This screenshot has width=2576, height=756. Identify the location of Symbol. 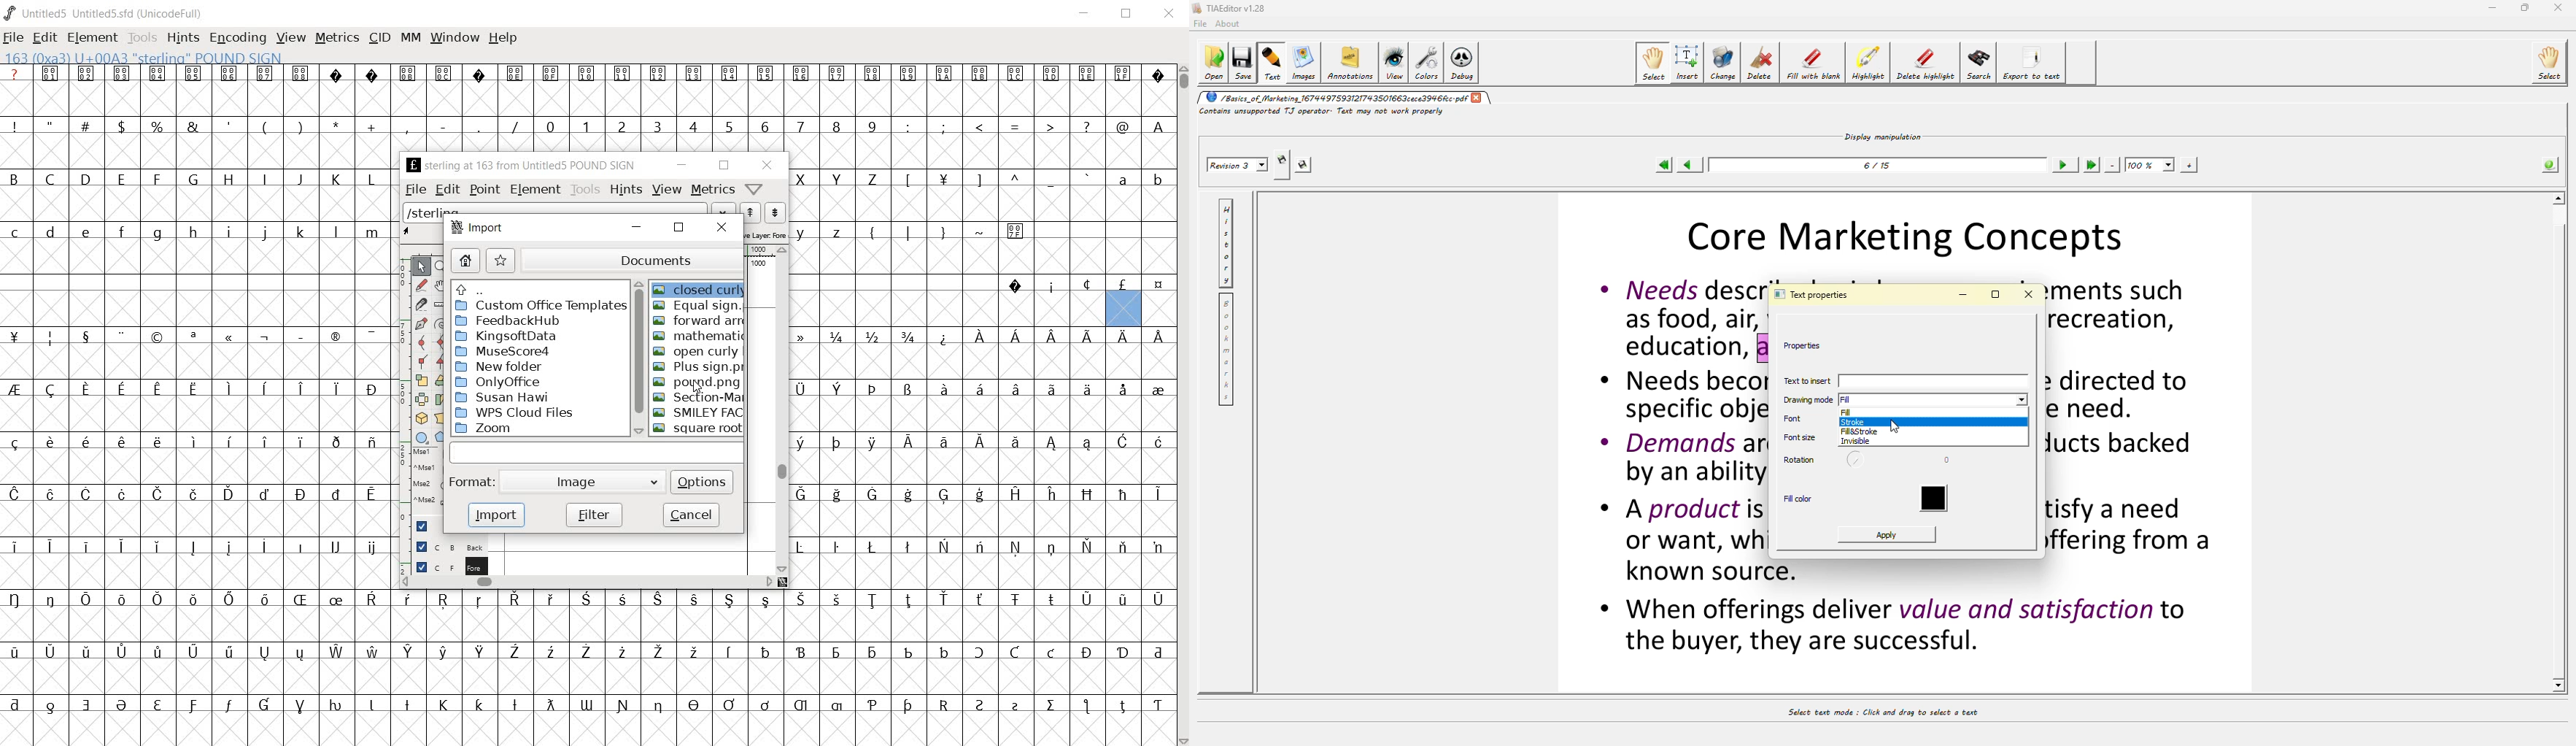
(1053, 547).